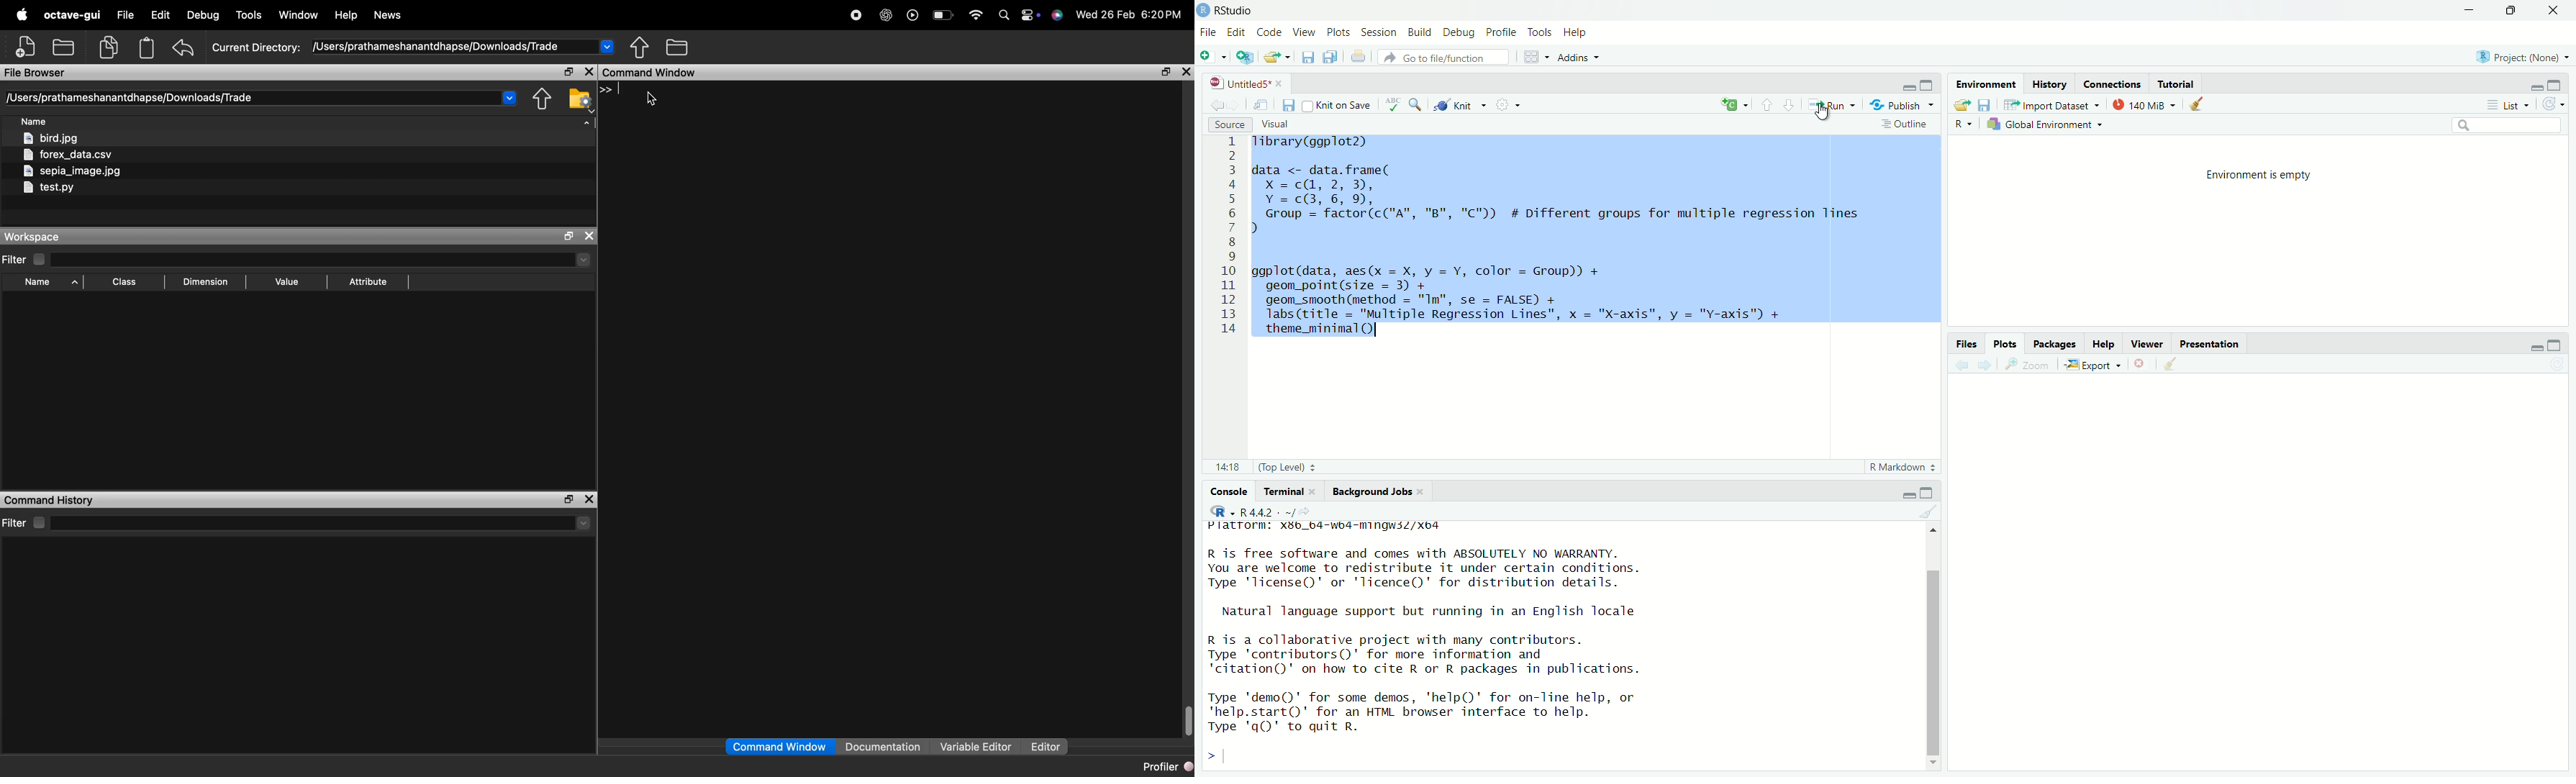  Describe the element at coordinates (1458, 33) in the screenshot. I see `Debug` at that location.